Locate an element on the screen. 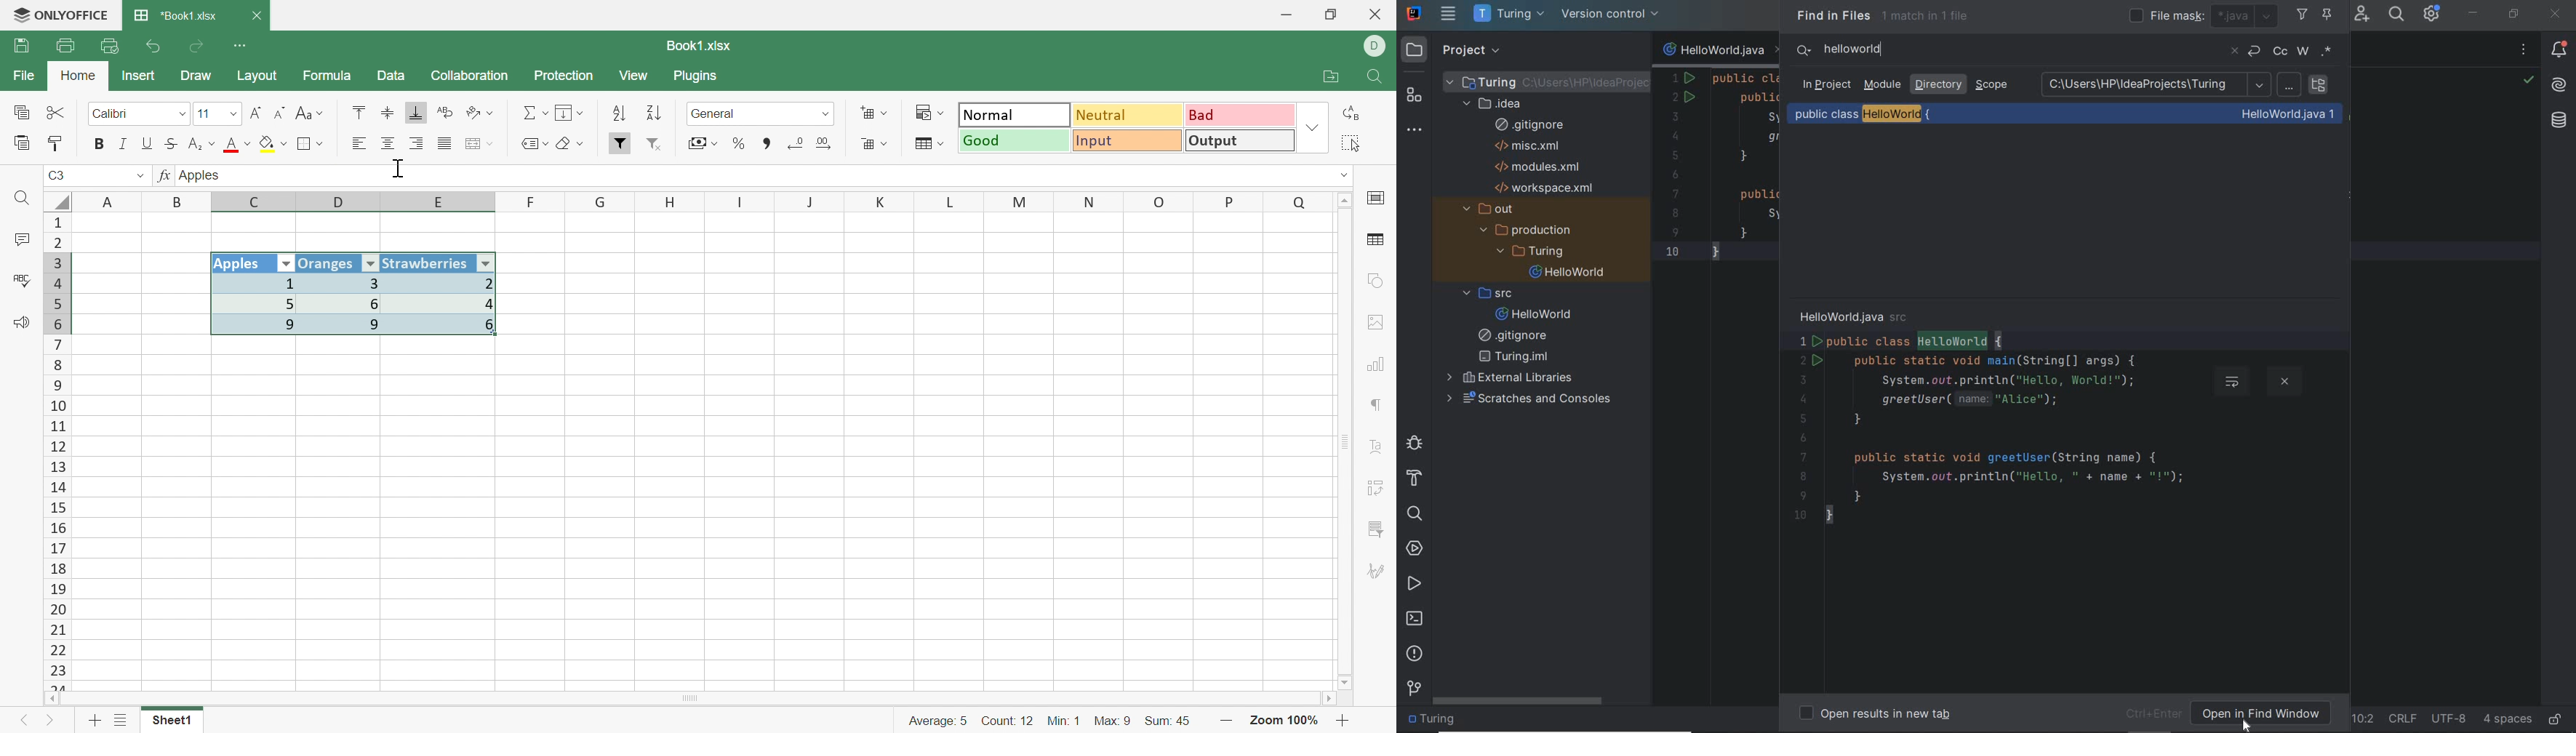 The width and height of the screenshot is (2576, 756). Copy is located at coordinates (20, 113).